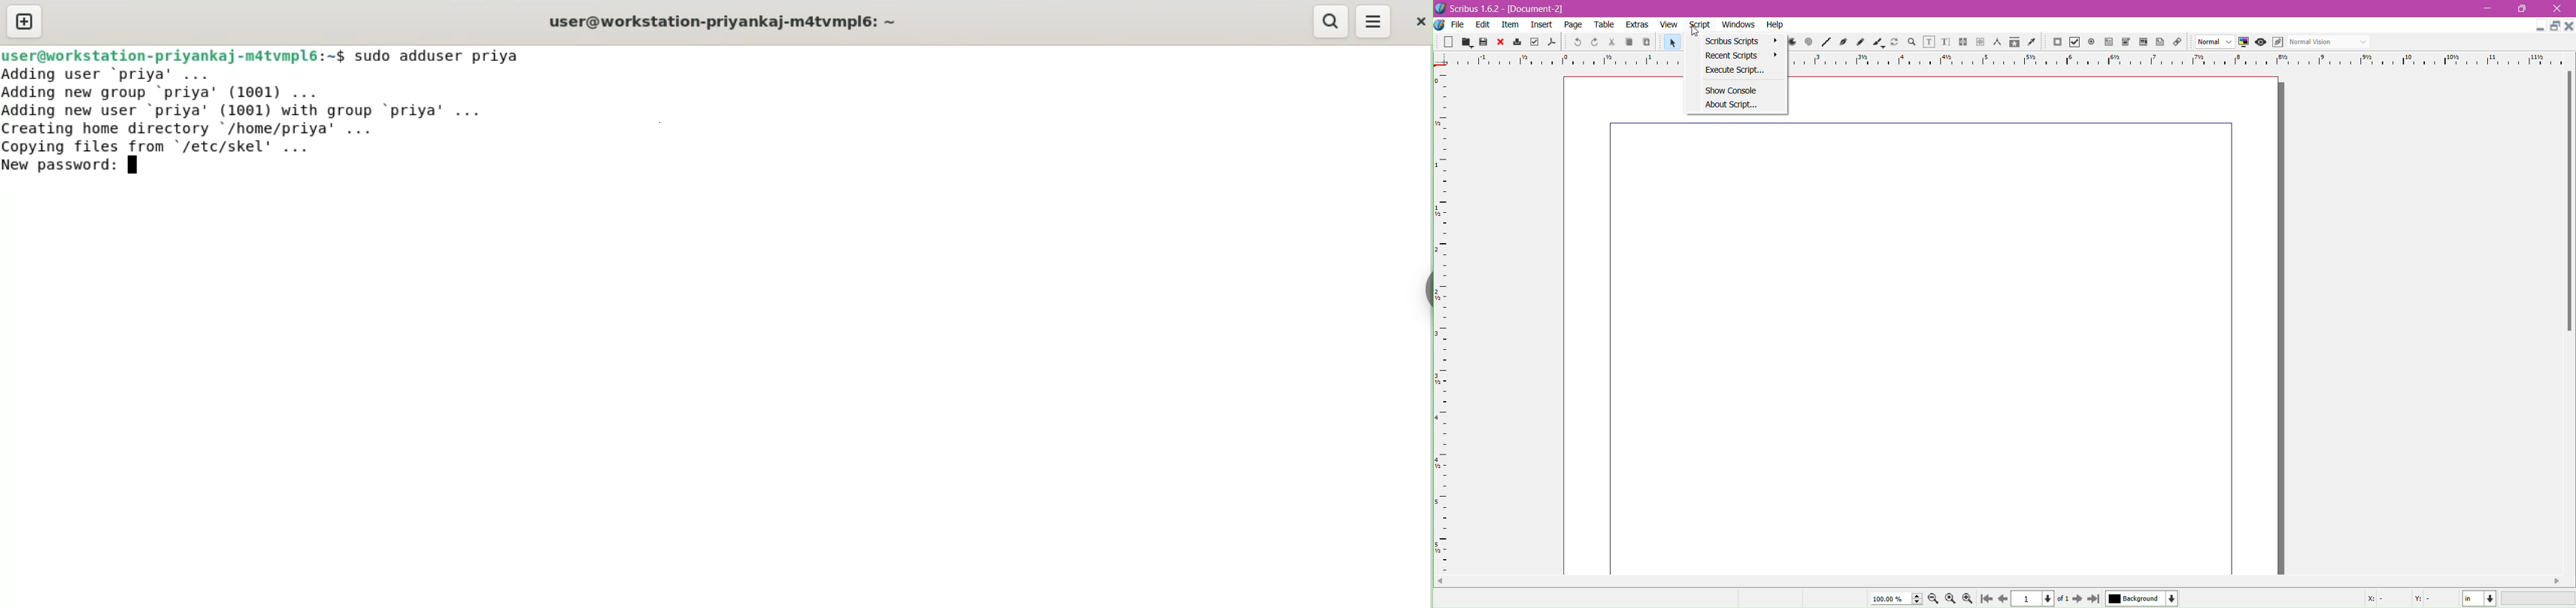  I want to click on Execute Script, so click(1735, 70).